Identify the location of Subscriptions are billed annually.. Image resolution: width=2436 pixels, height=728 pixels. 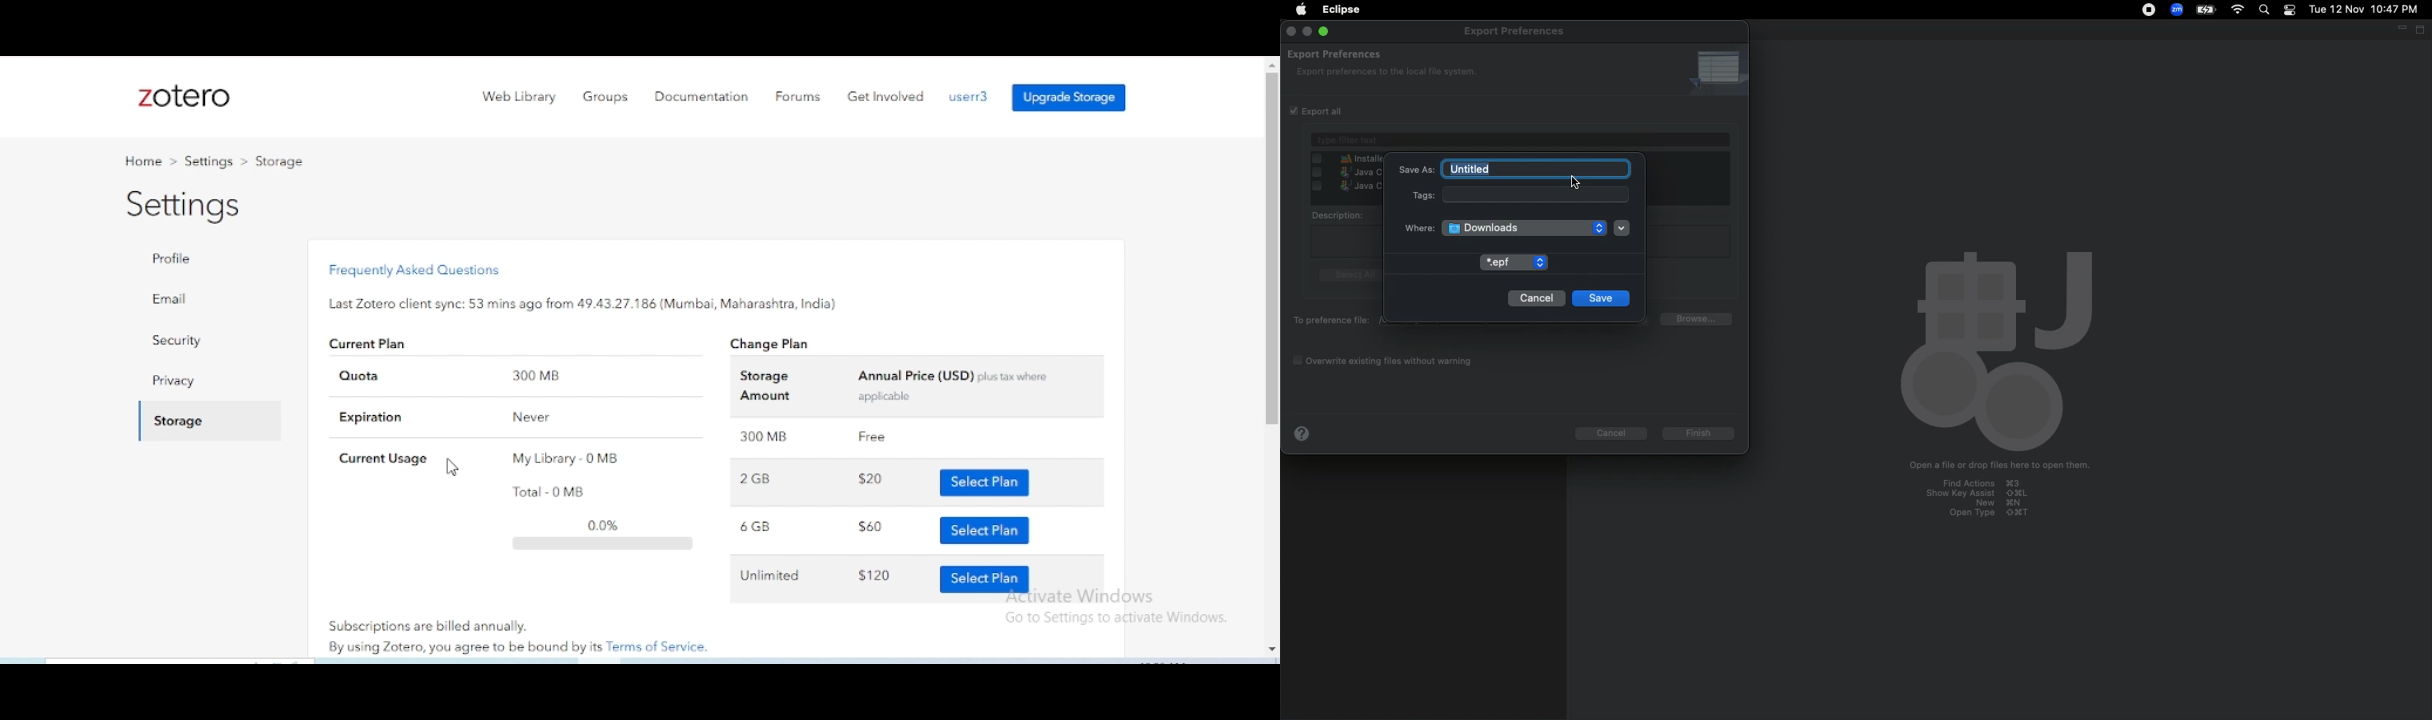
(432, 625).